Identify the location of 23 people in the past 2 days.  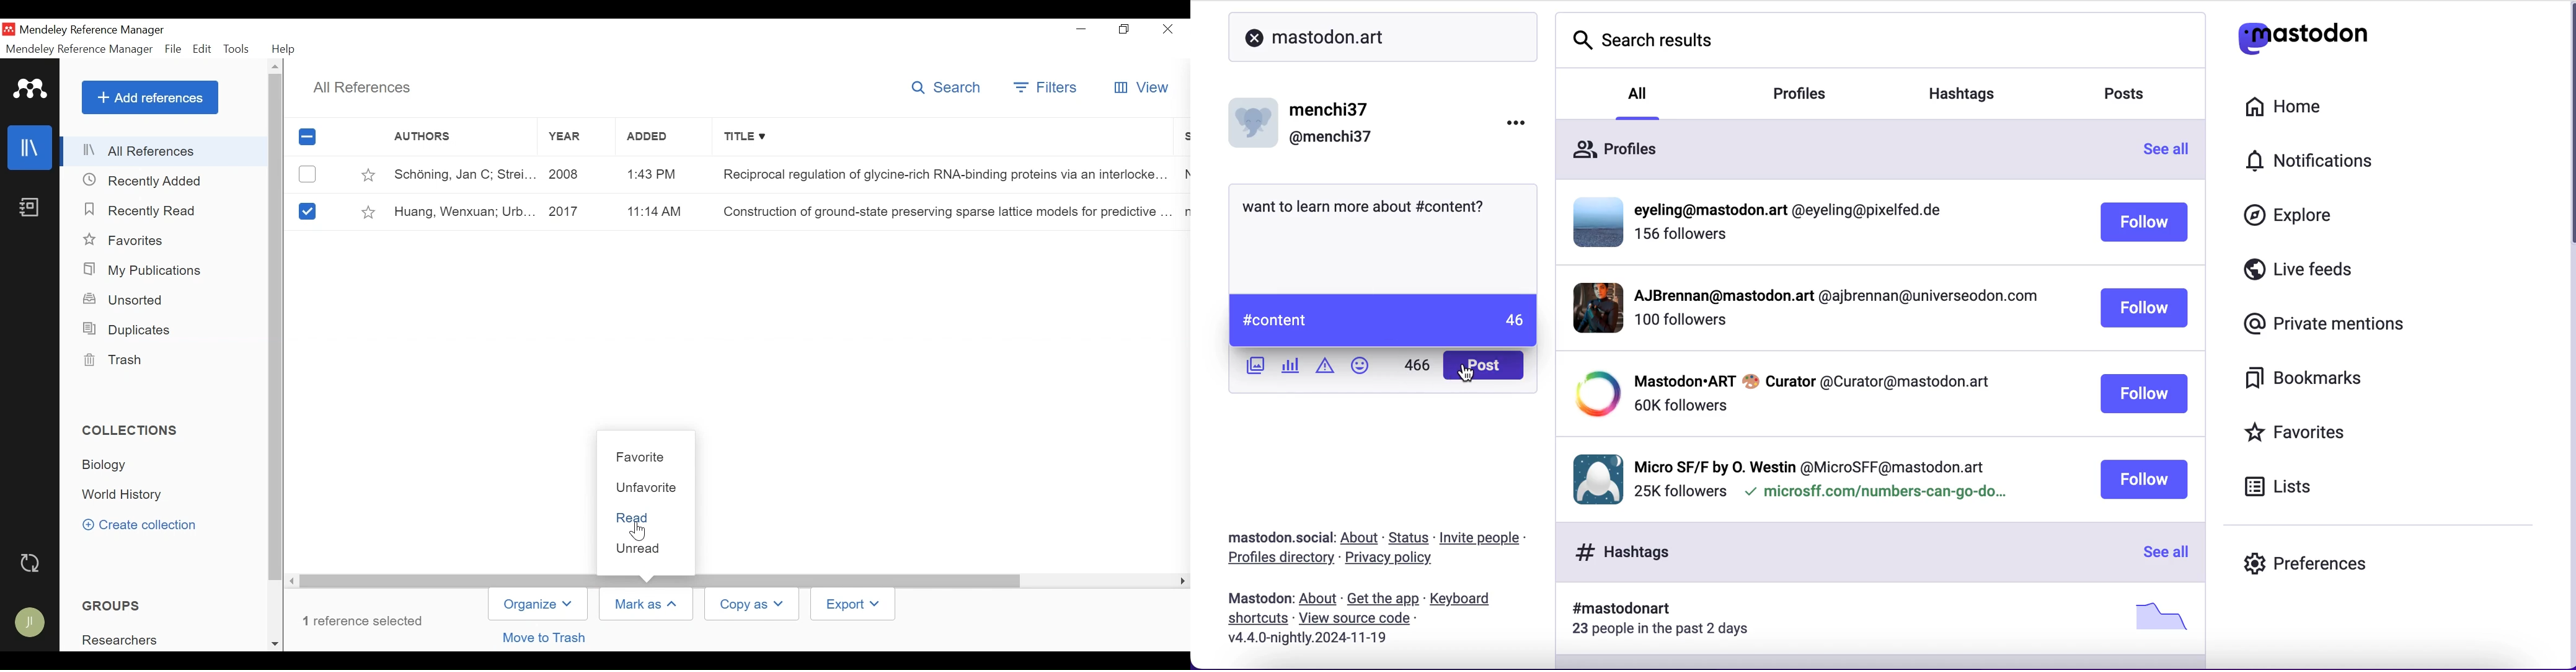
(1668, 631).